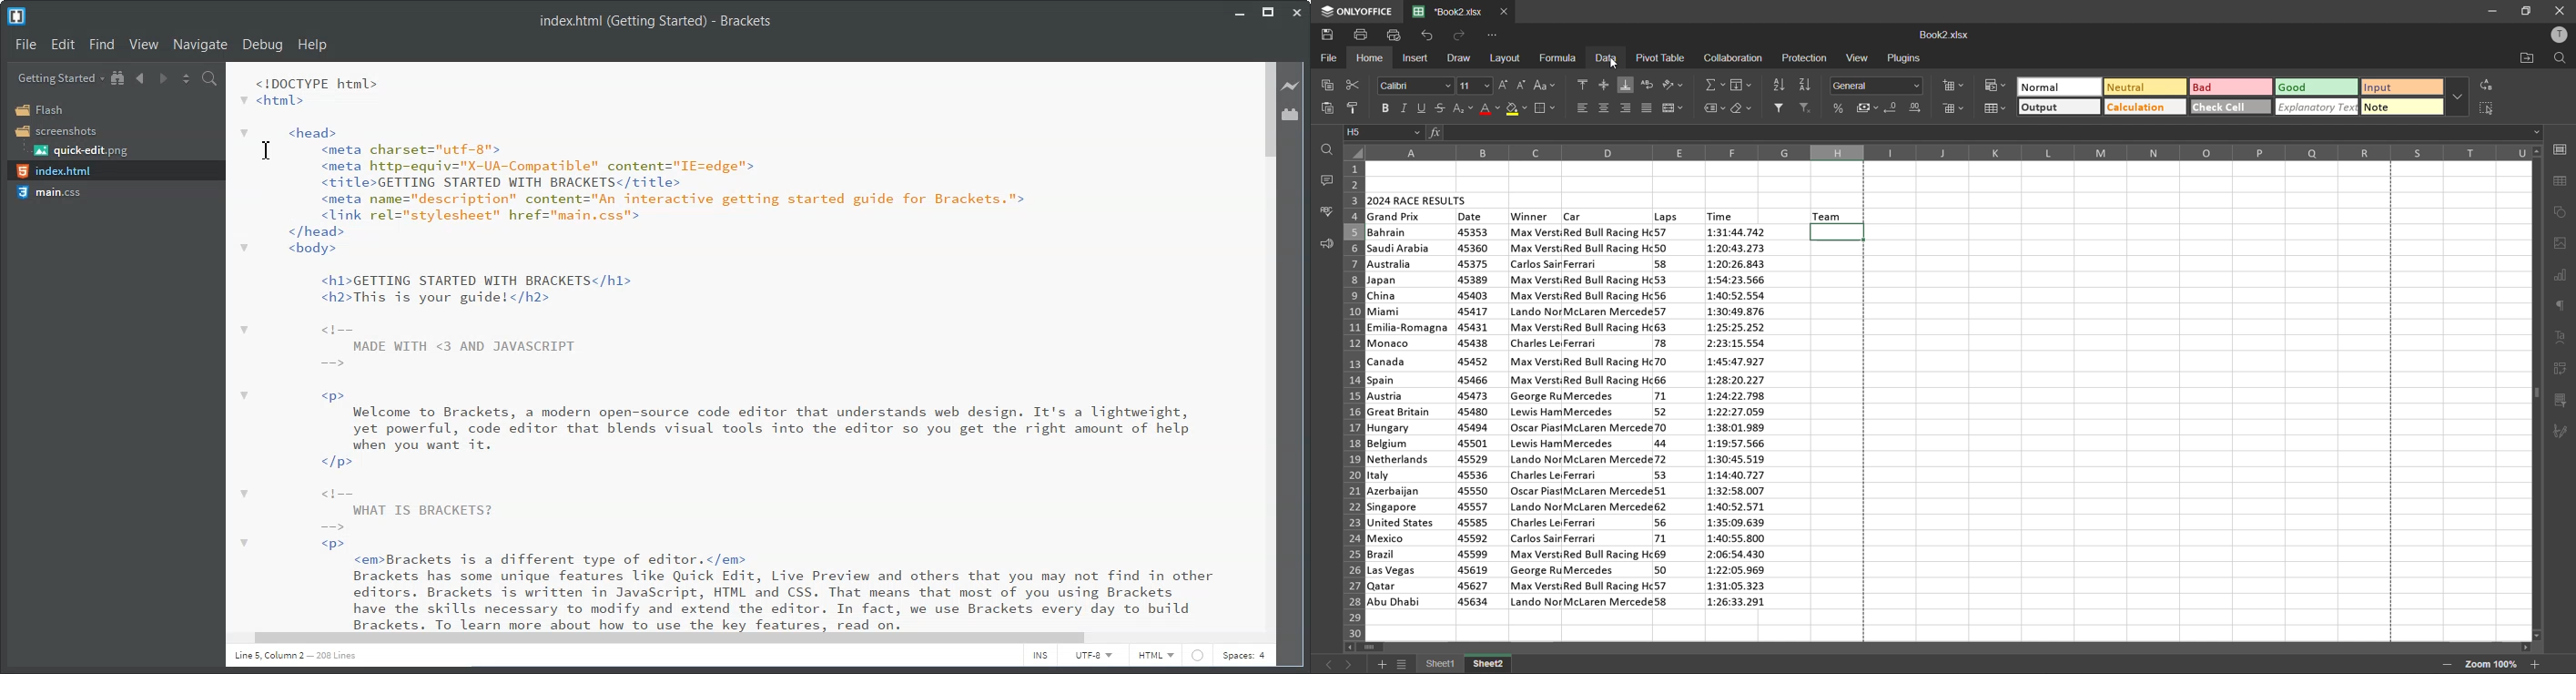 The width and height of the screenshot is (2576, 700). Describe the element at coordinates (2317, 88) in the screenshot. I see `good` at that location.